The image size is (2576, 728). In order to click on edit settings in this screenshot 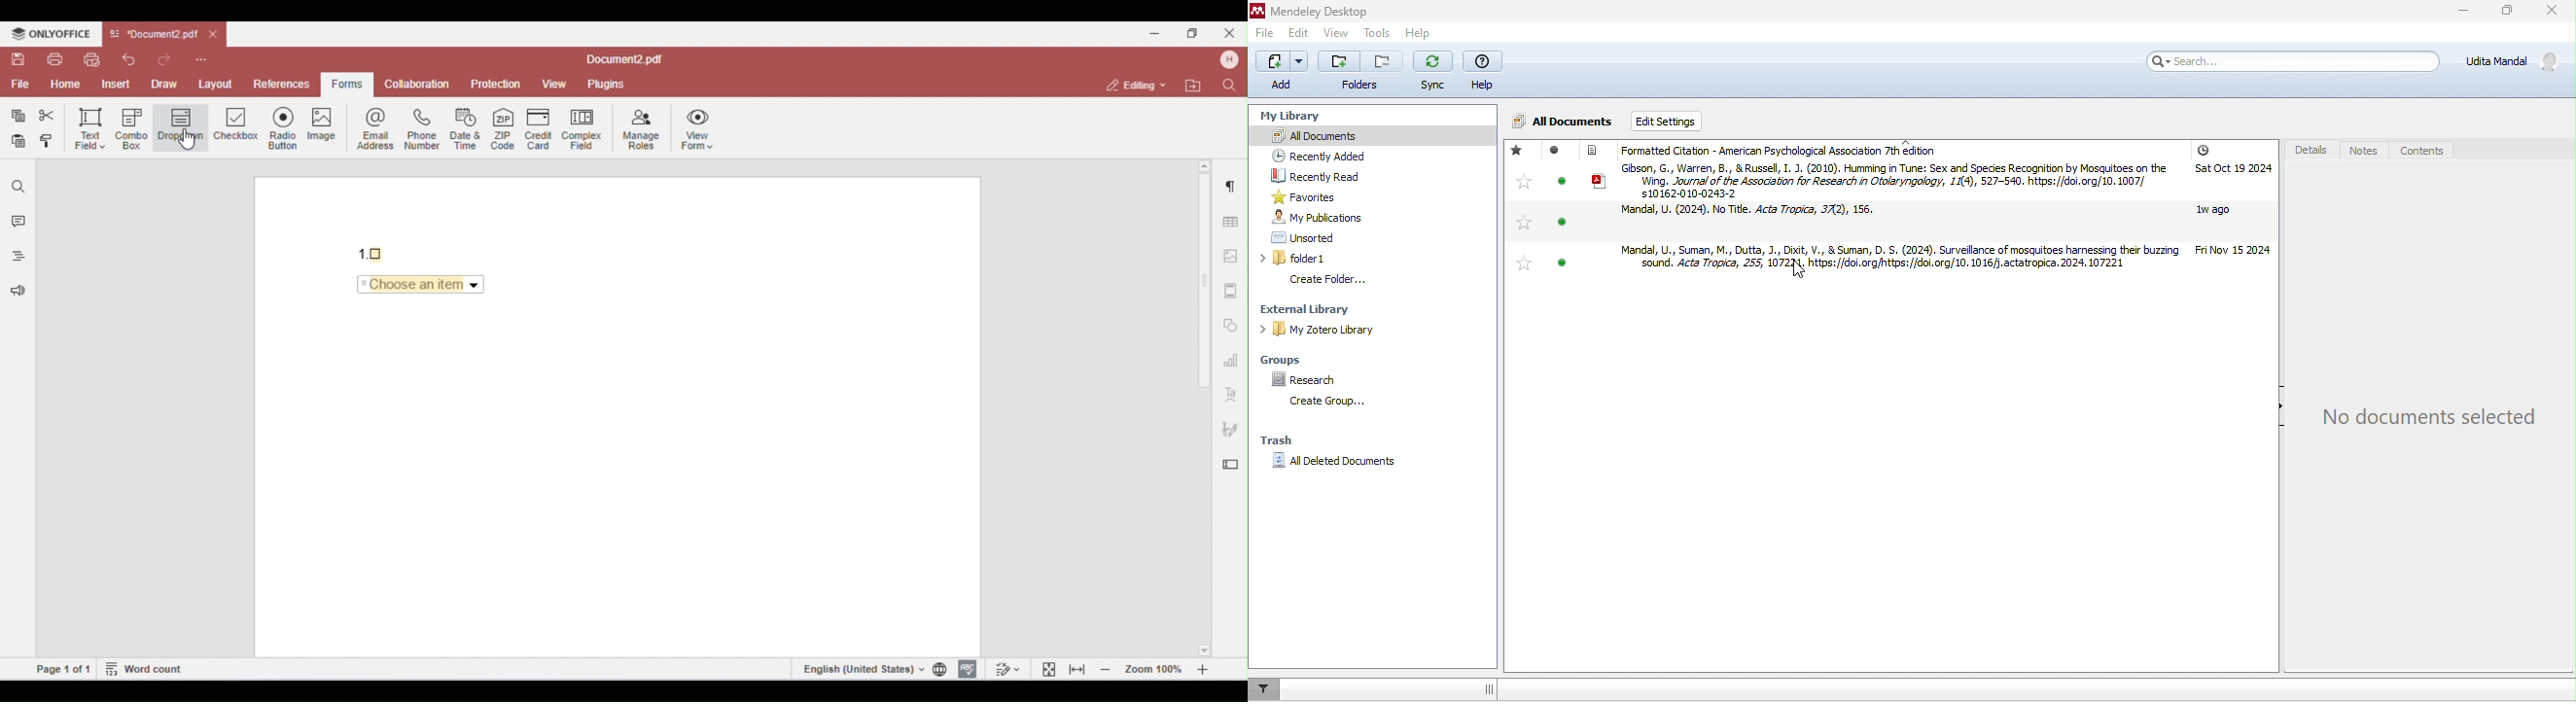, I will do `click(1686, 120)`.